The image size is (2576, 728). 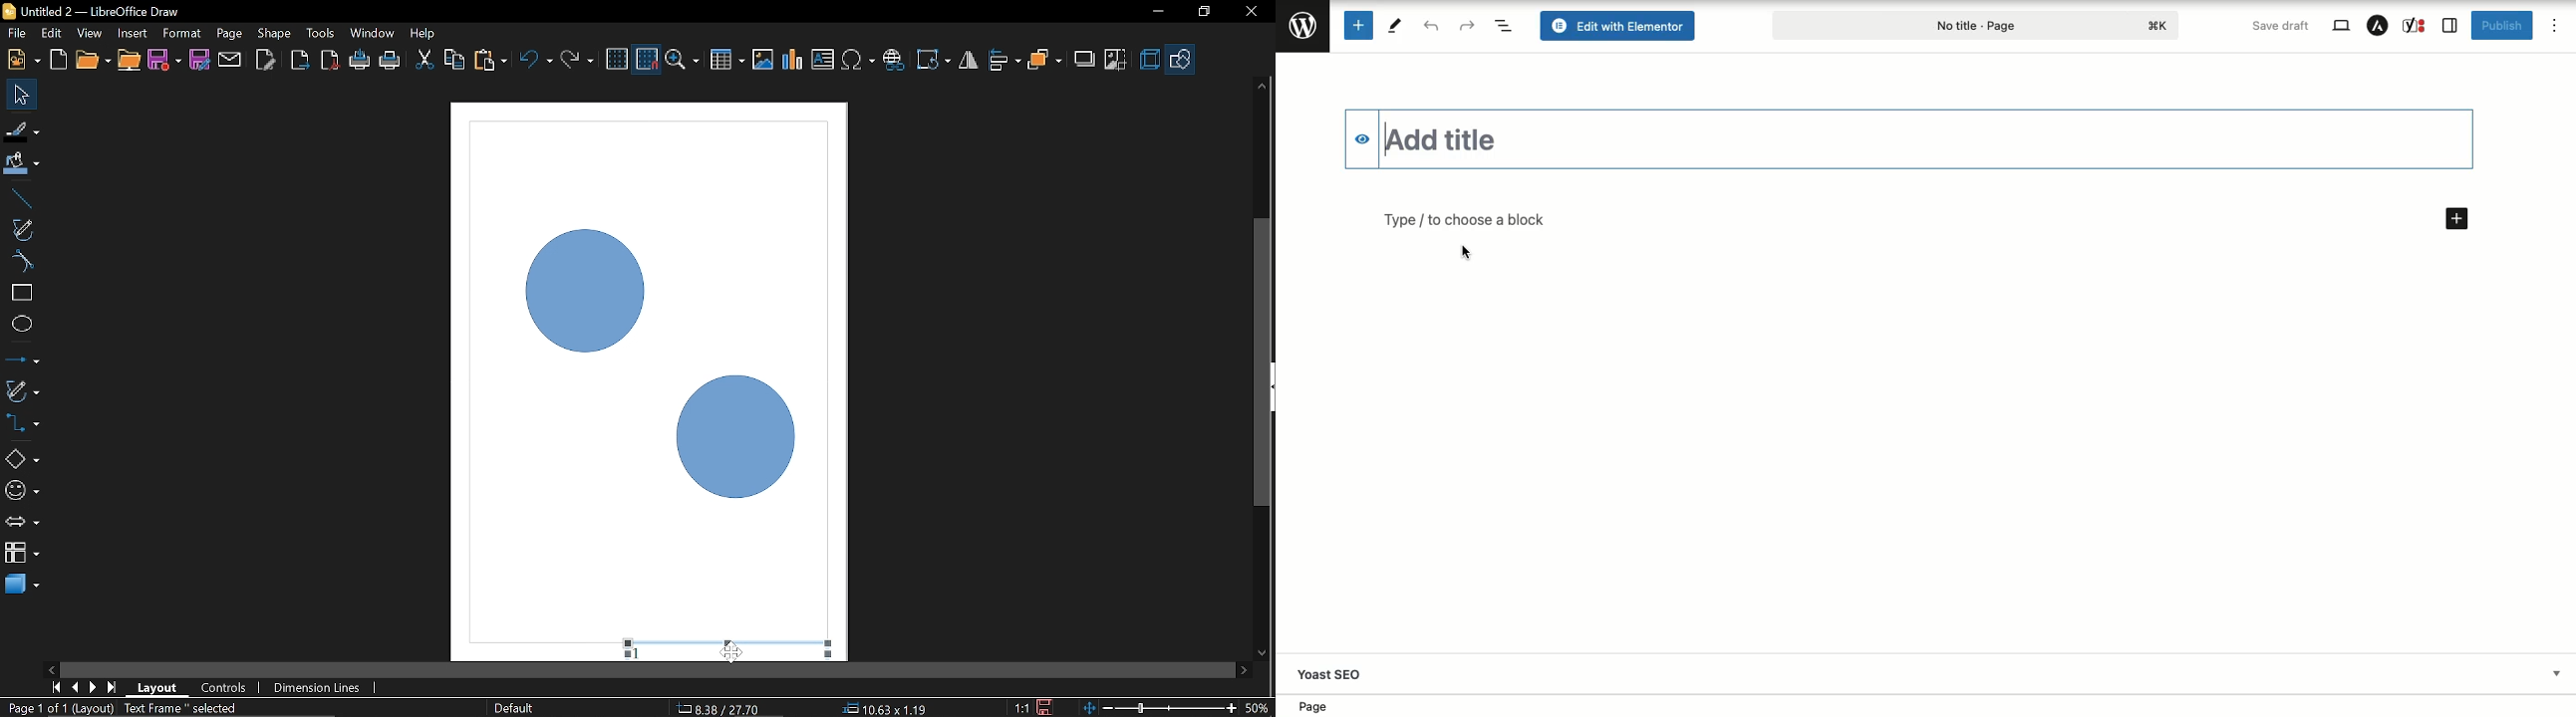 What do you see at coordinates (511, 708) in the screenshot?
I see `Style` at bounding box center [511, 708].